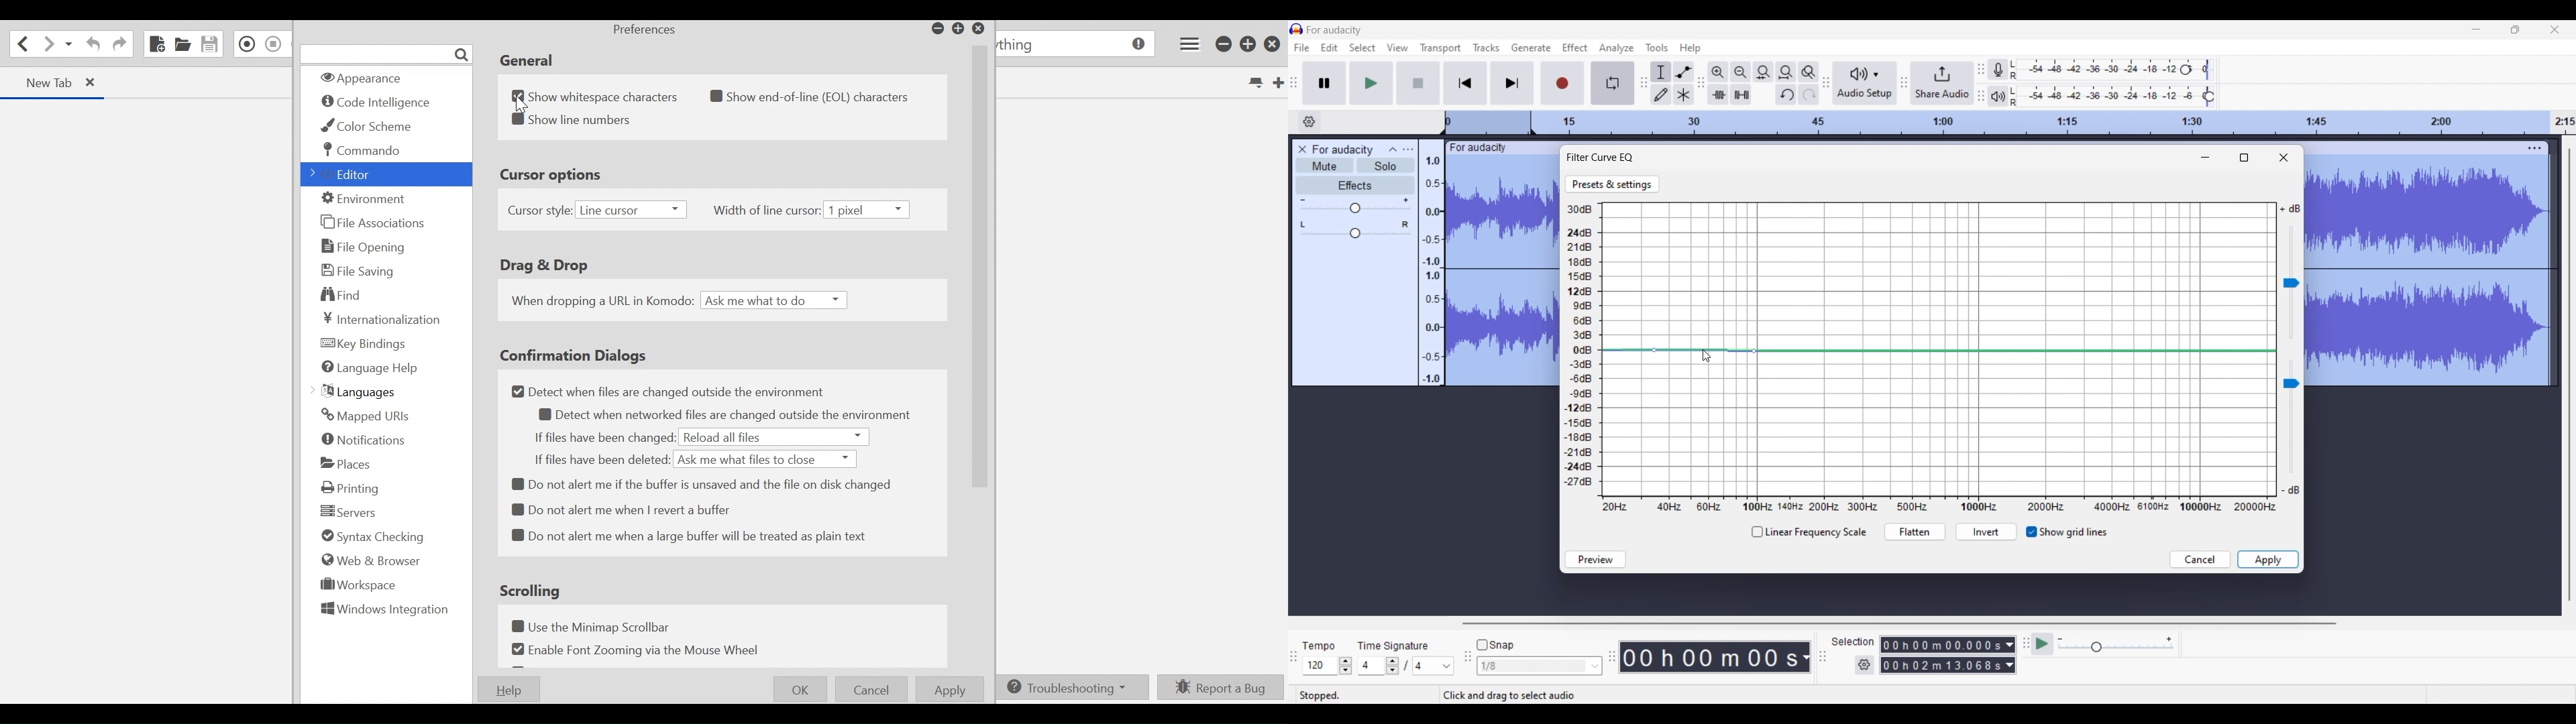 The image size is (2576, 728). Describe the element at coordinates (2290, 490) in the screenshot. I see `Indicates min. sound` at that location.